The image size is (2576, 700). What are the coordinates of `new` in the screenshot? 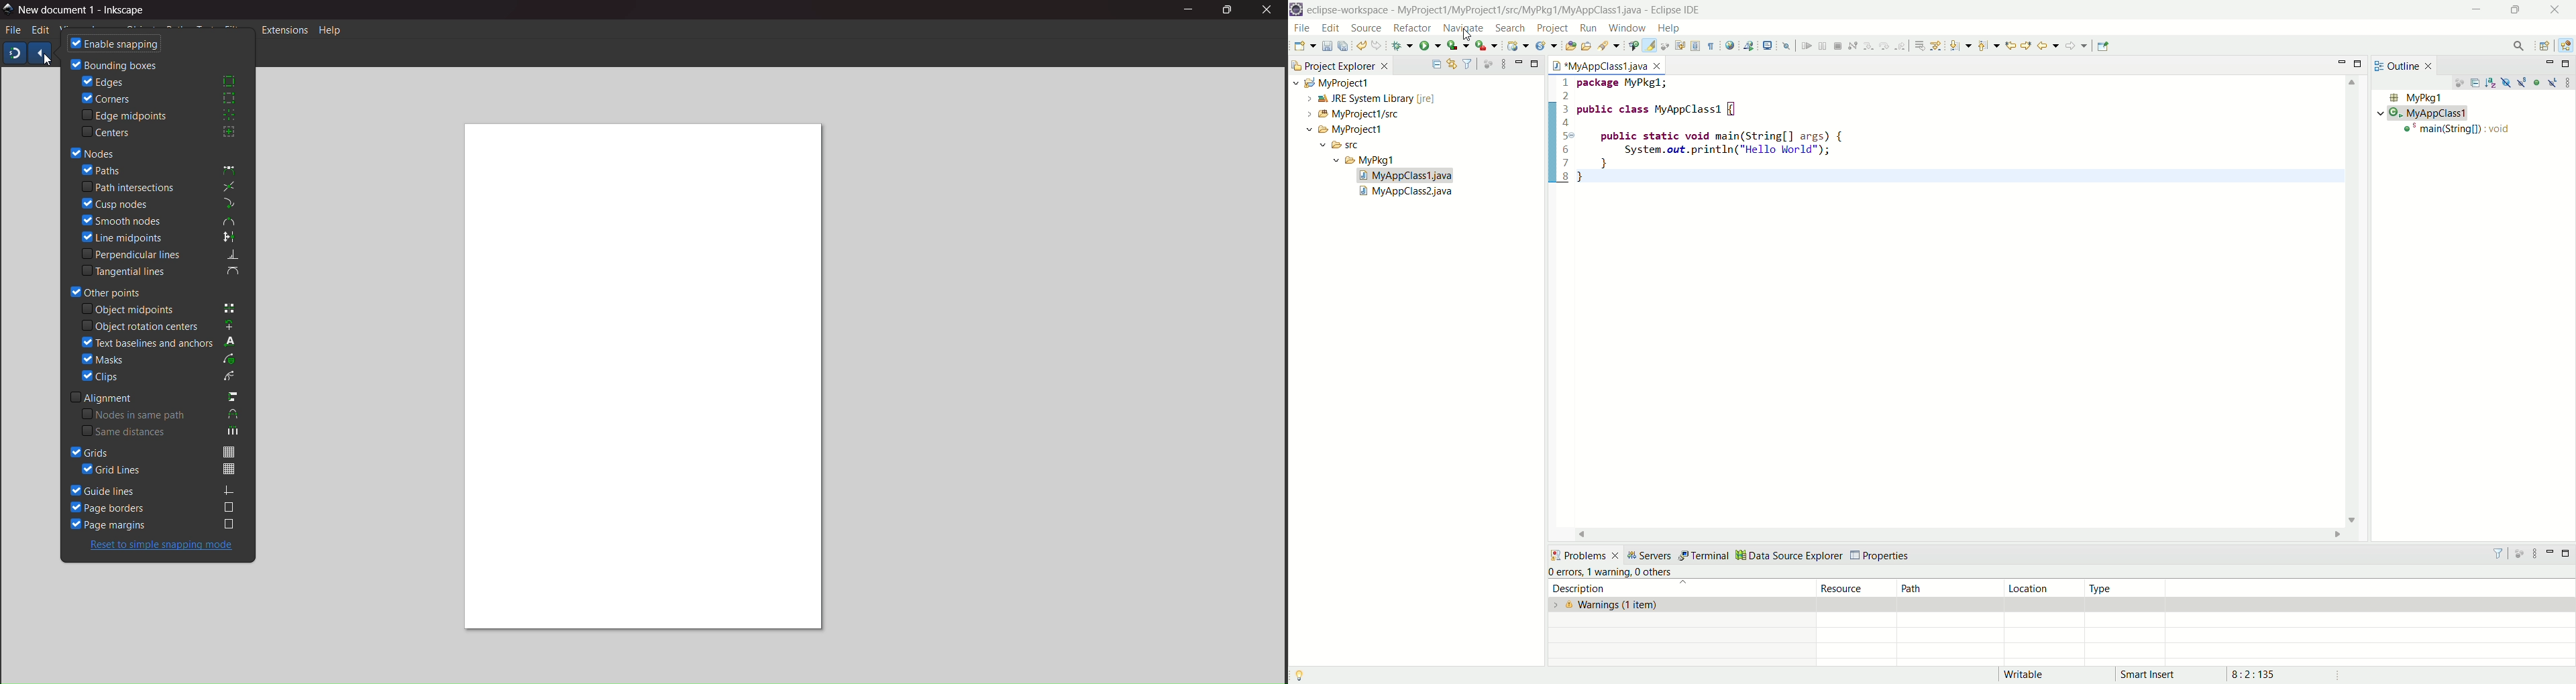 It's located at (1304, 46).